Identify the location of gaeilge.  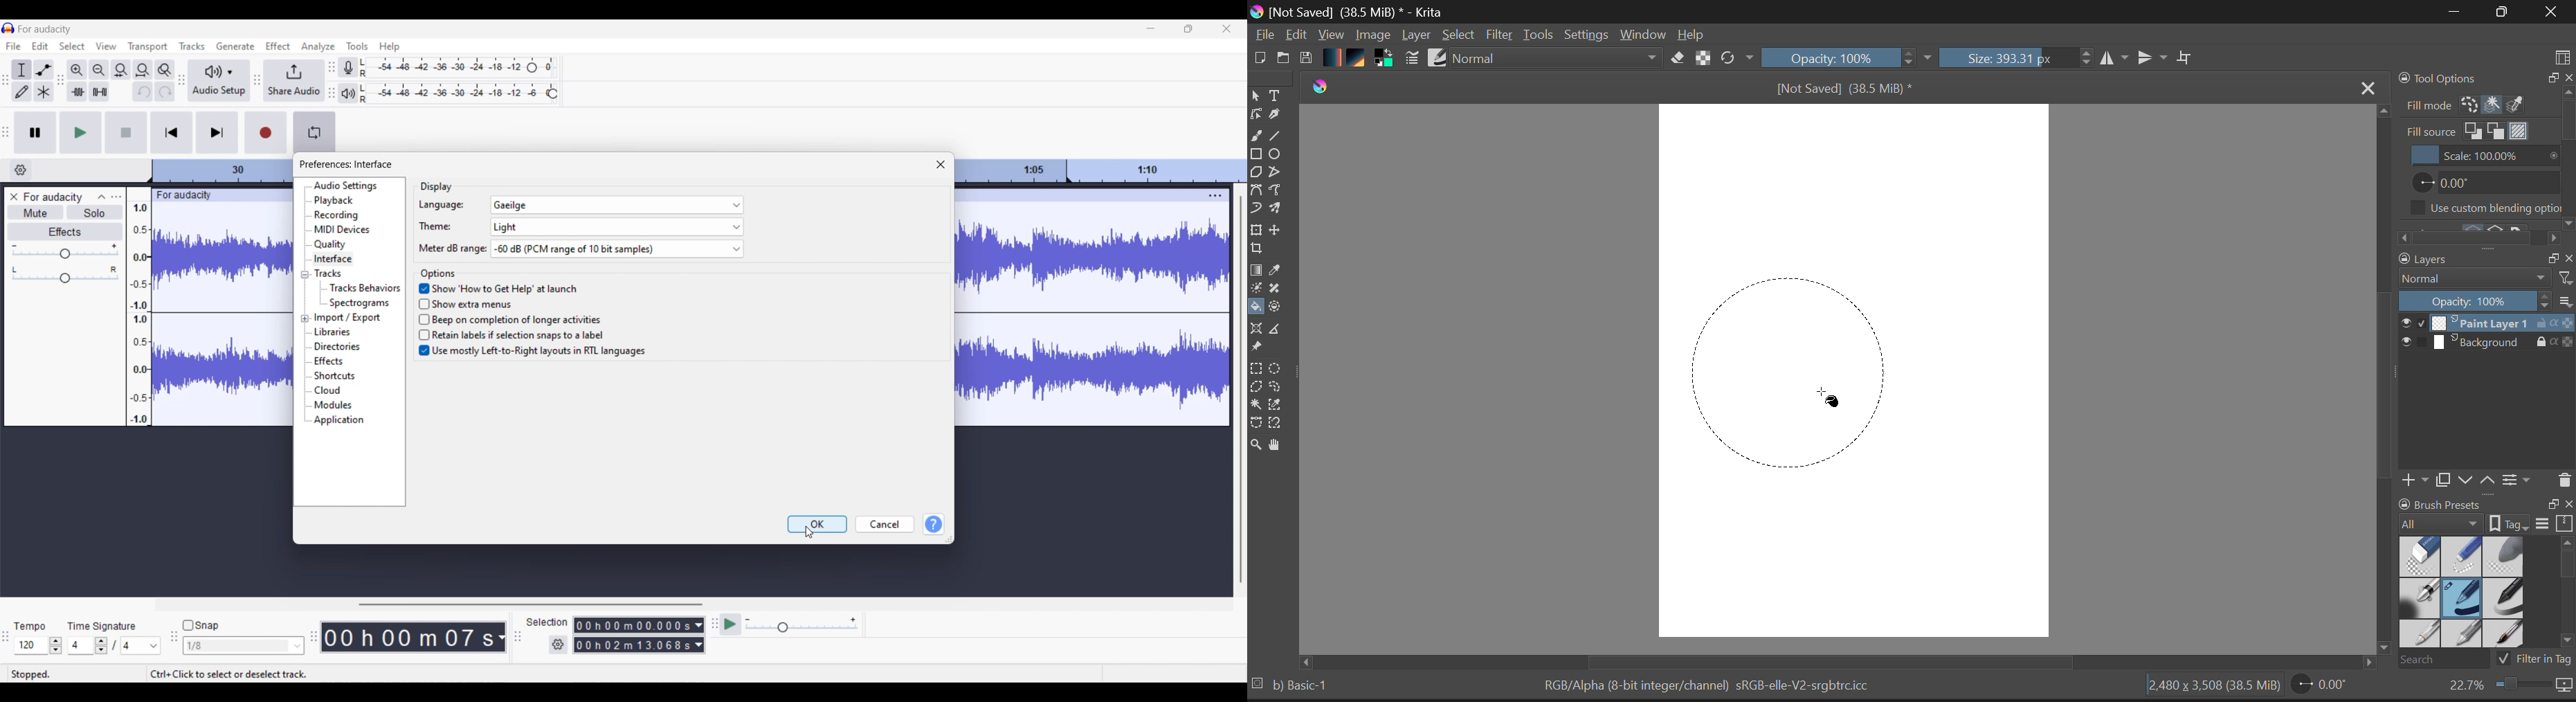
(619, 205).